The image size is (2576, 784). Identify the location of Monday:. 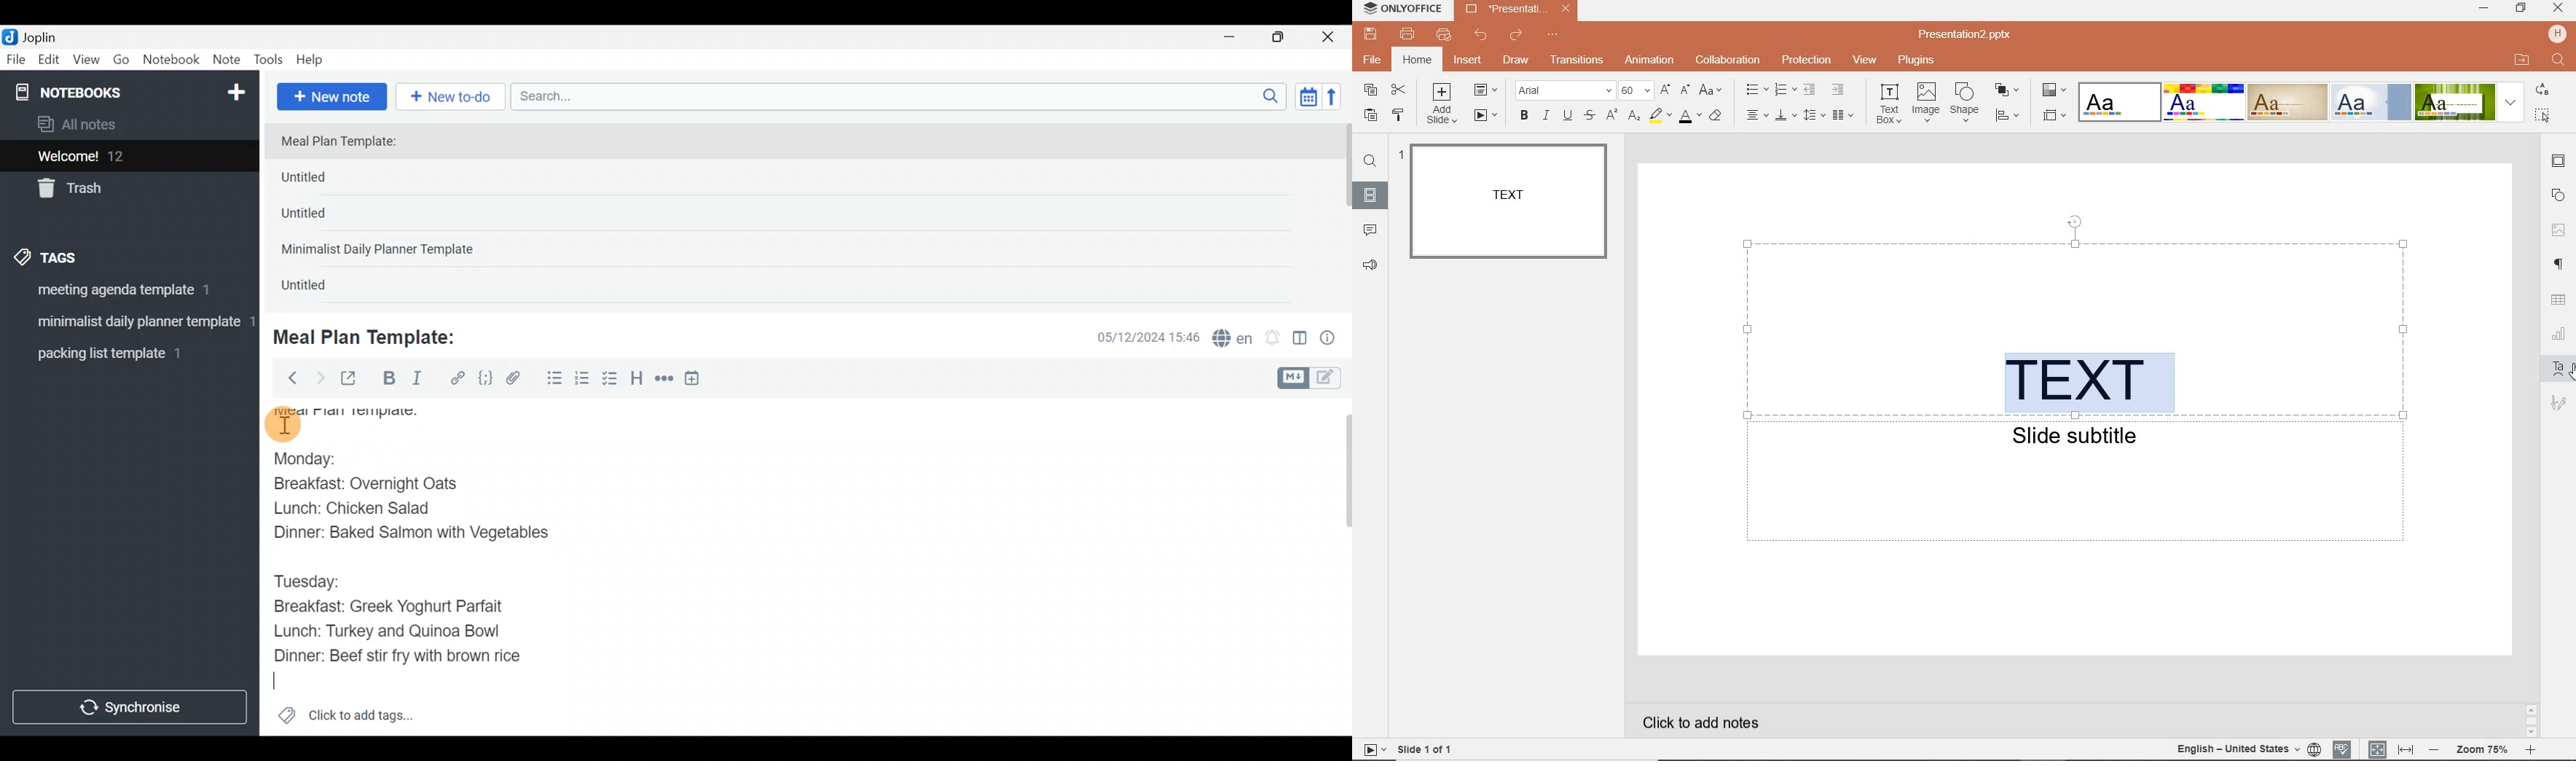
(302, 462).